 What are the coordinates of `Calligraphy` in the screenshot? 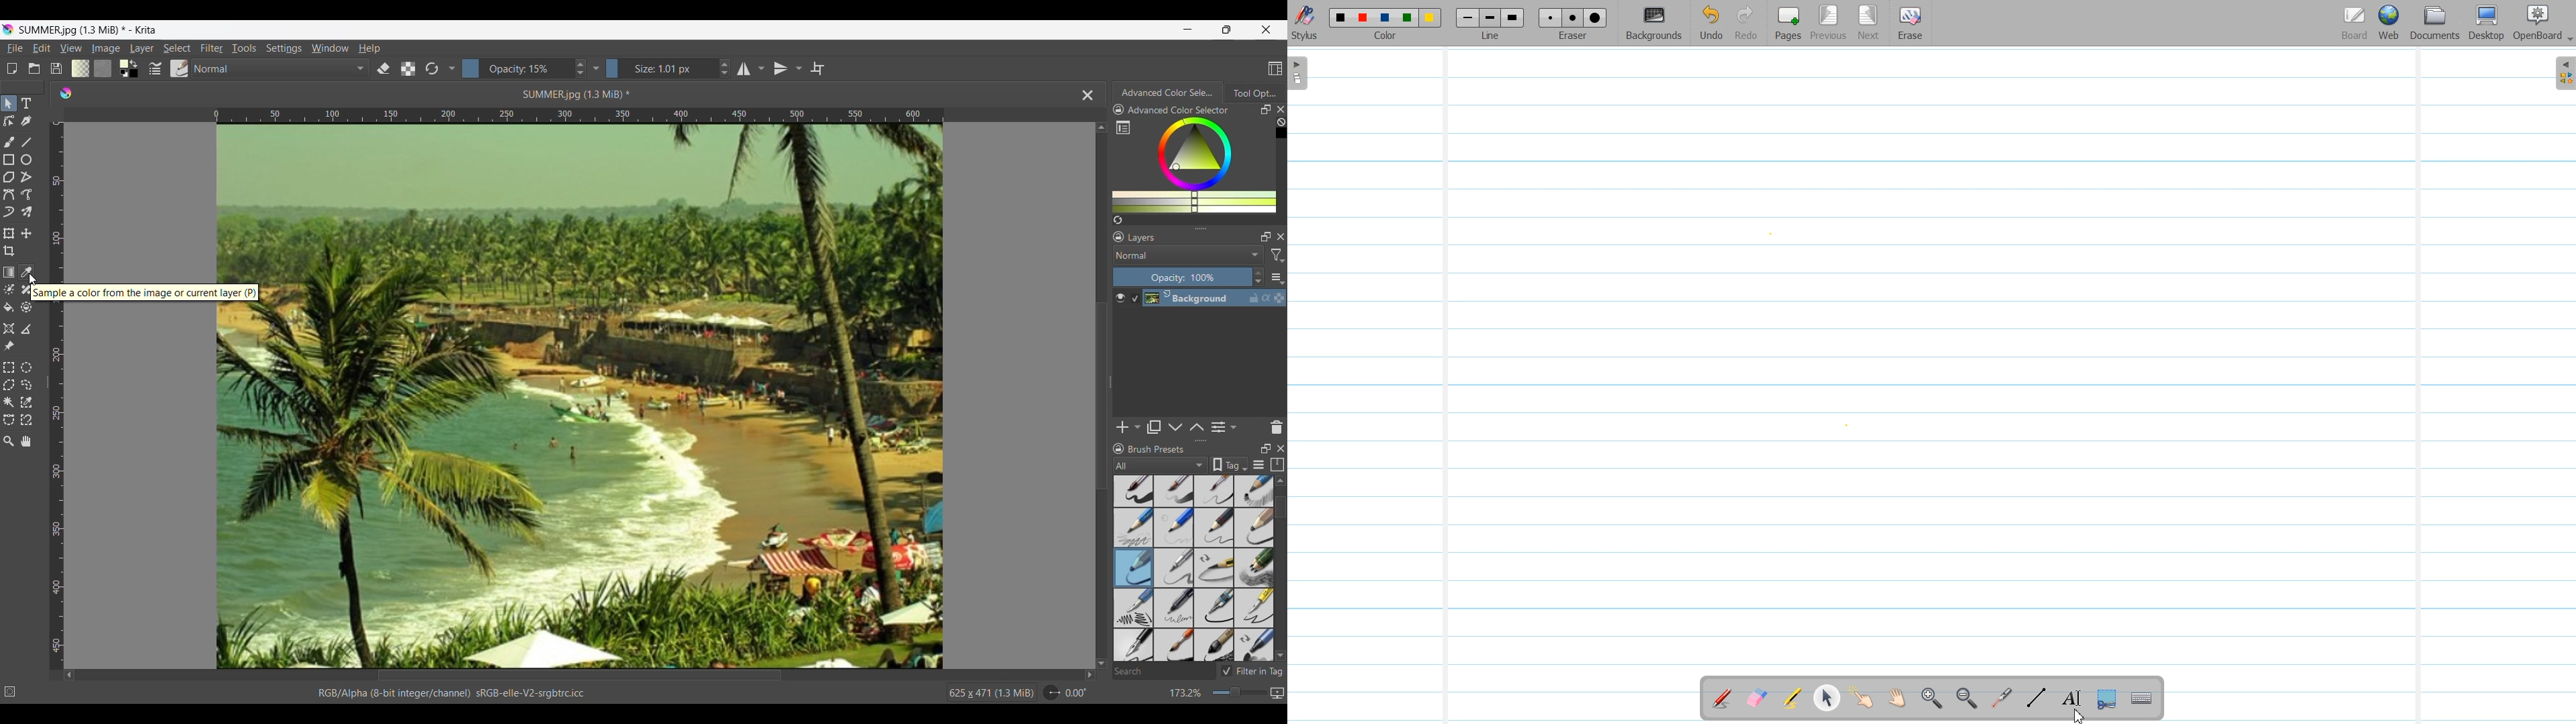 It's located at (27, 121).